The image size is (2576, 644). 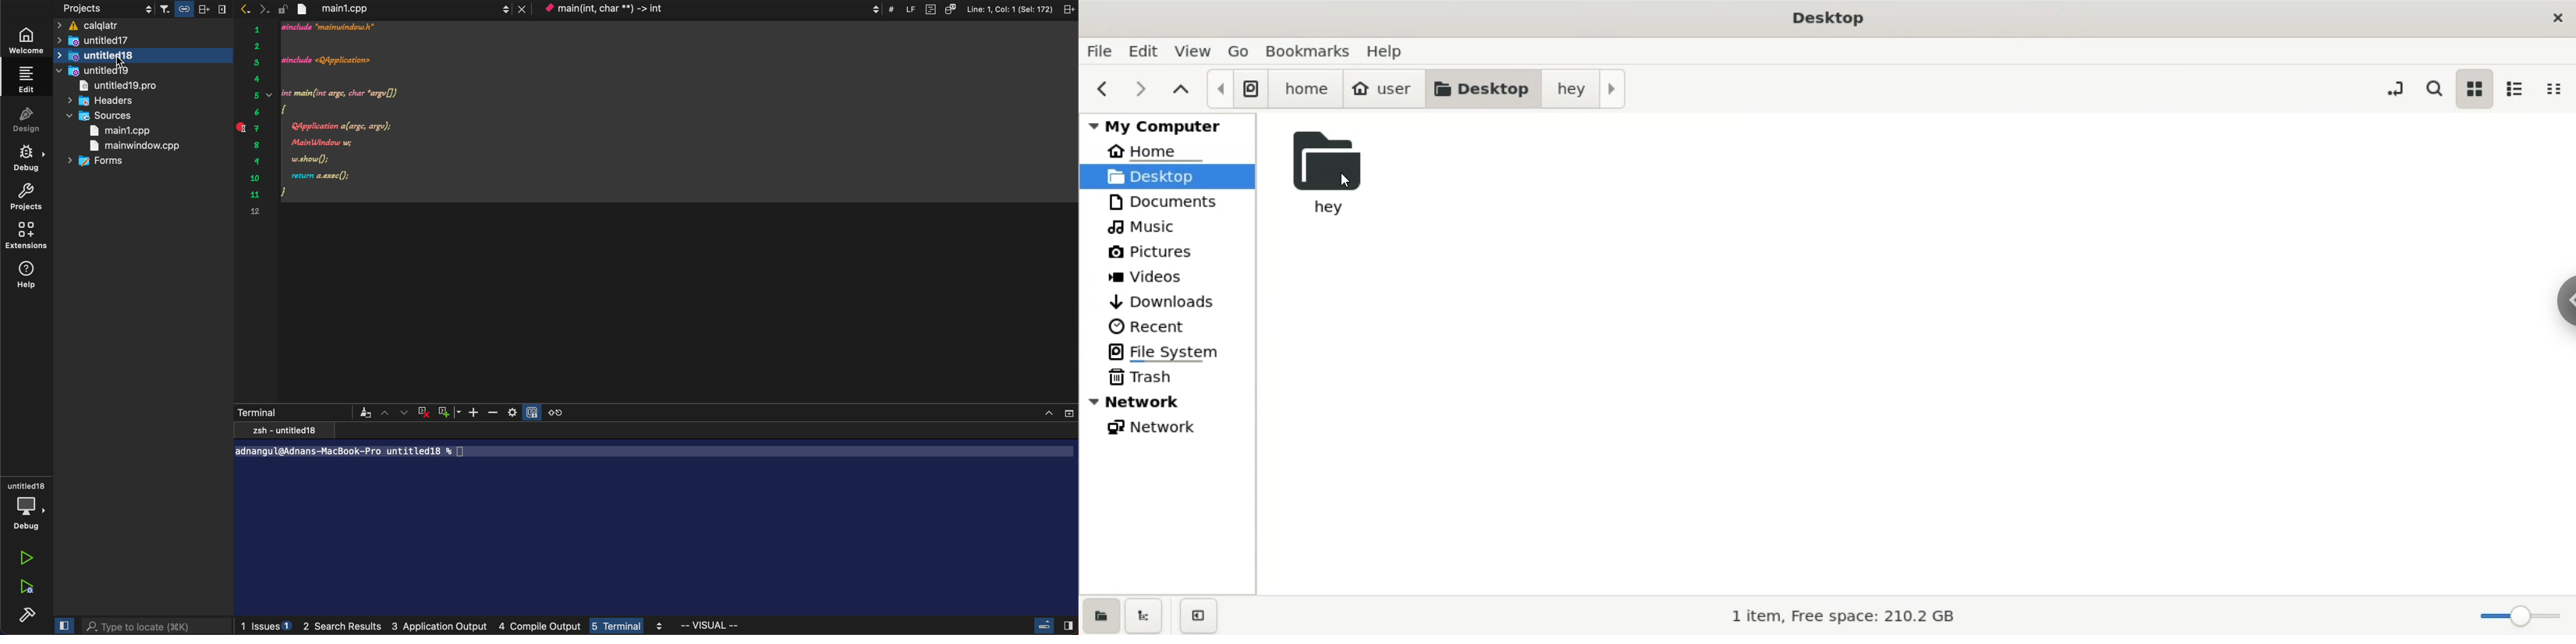 What do you see at coordinates (113, 86) in the screenshot?
I see `untitled pro` at bounding box center [113, 86].